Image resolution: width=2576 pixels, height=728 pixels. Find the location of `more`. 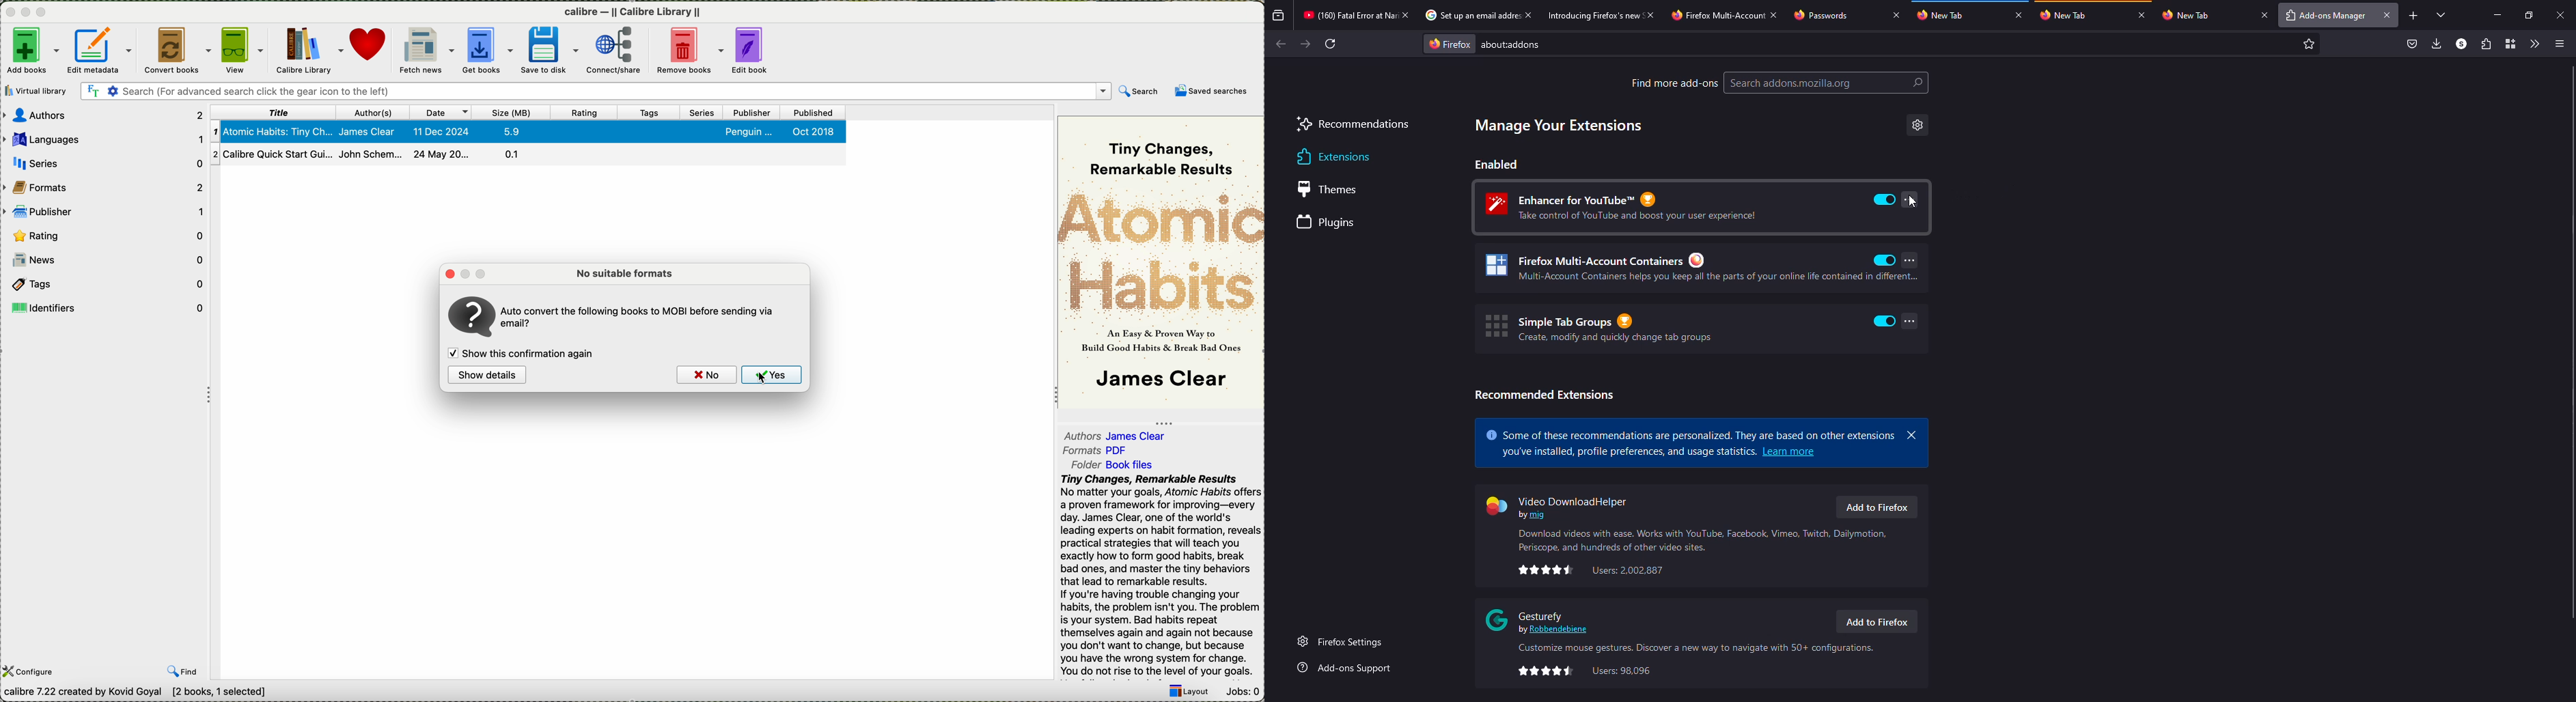

more is located at coordinates (1911, 321).